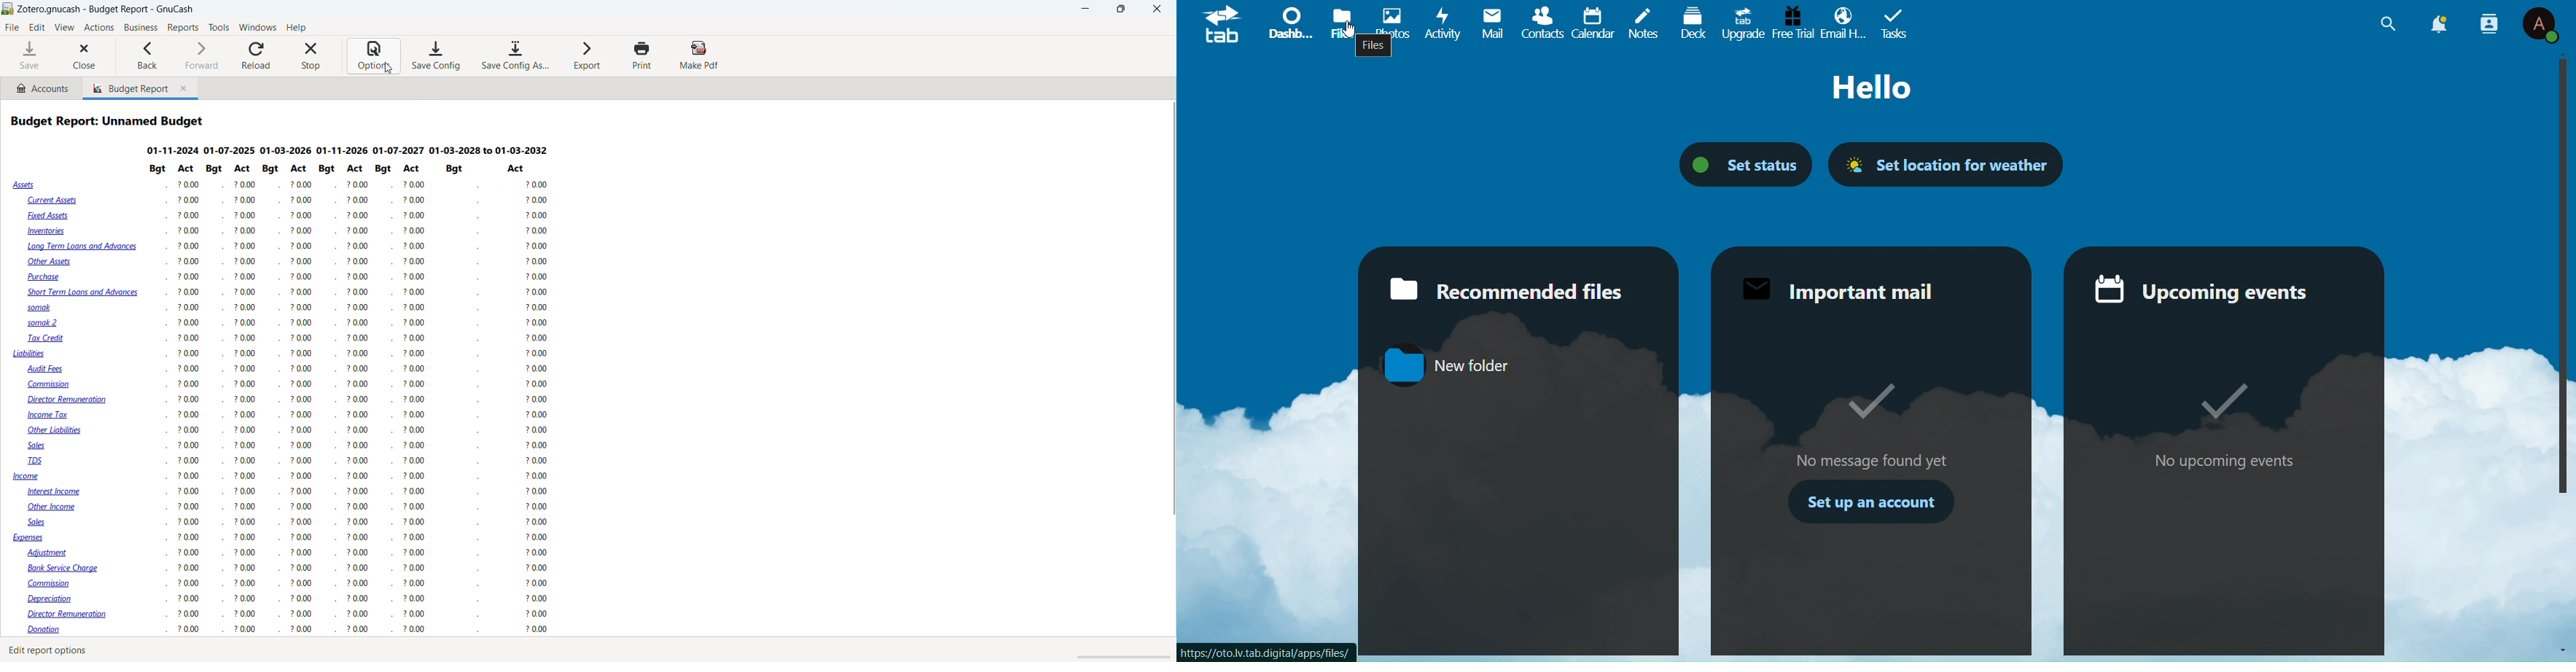  What do you see at coordinates (389, 68) in the screenshot?
I see `cursor` at bounding box center [389, 68].